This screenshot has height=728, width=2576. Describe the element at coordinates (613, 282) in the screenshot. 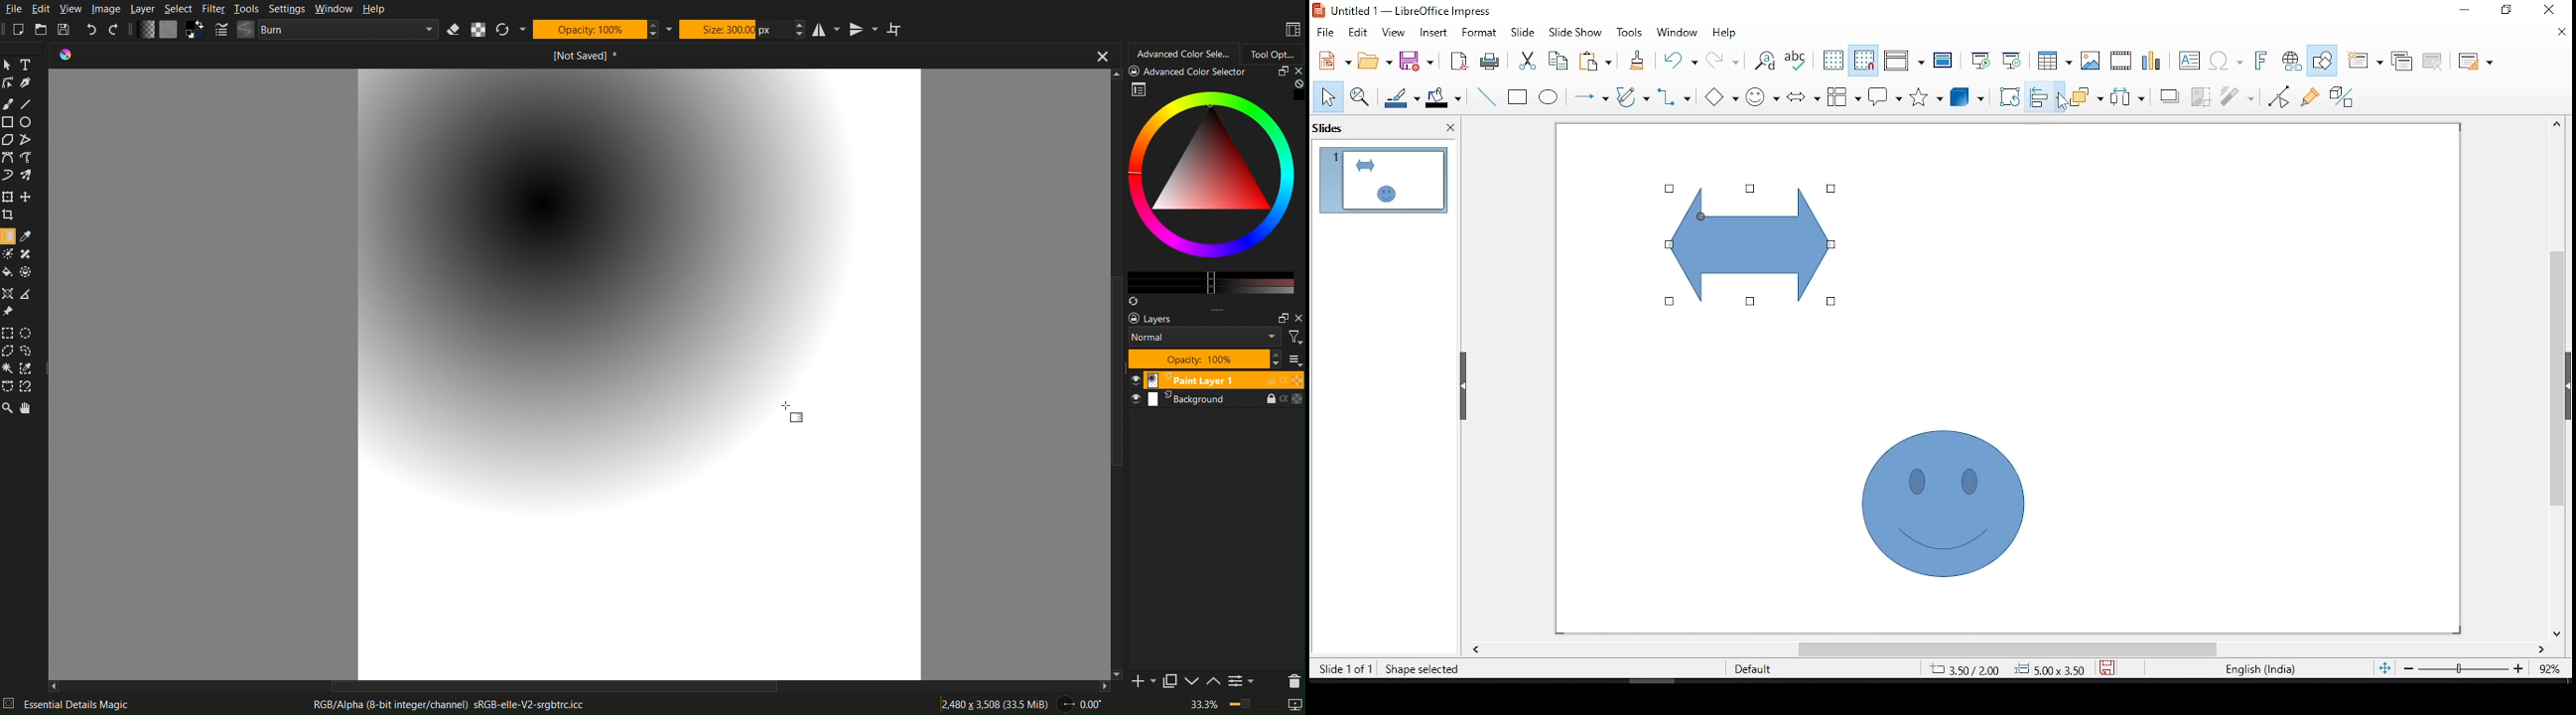

I see `Radial Gradient` at that location.